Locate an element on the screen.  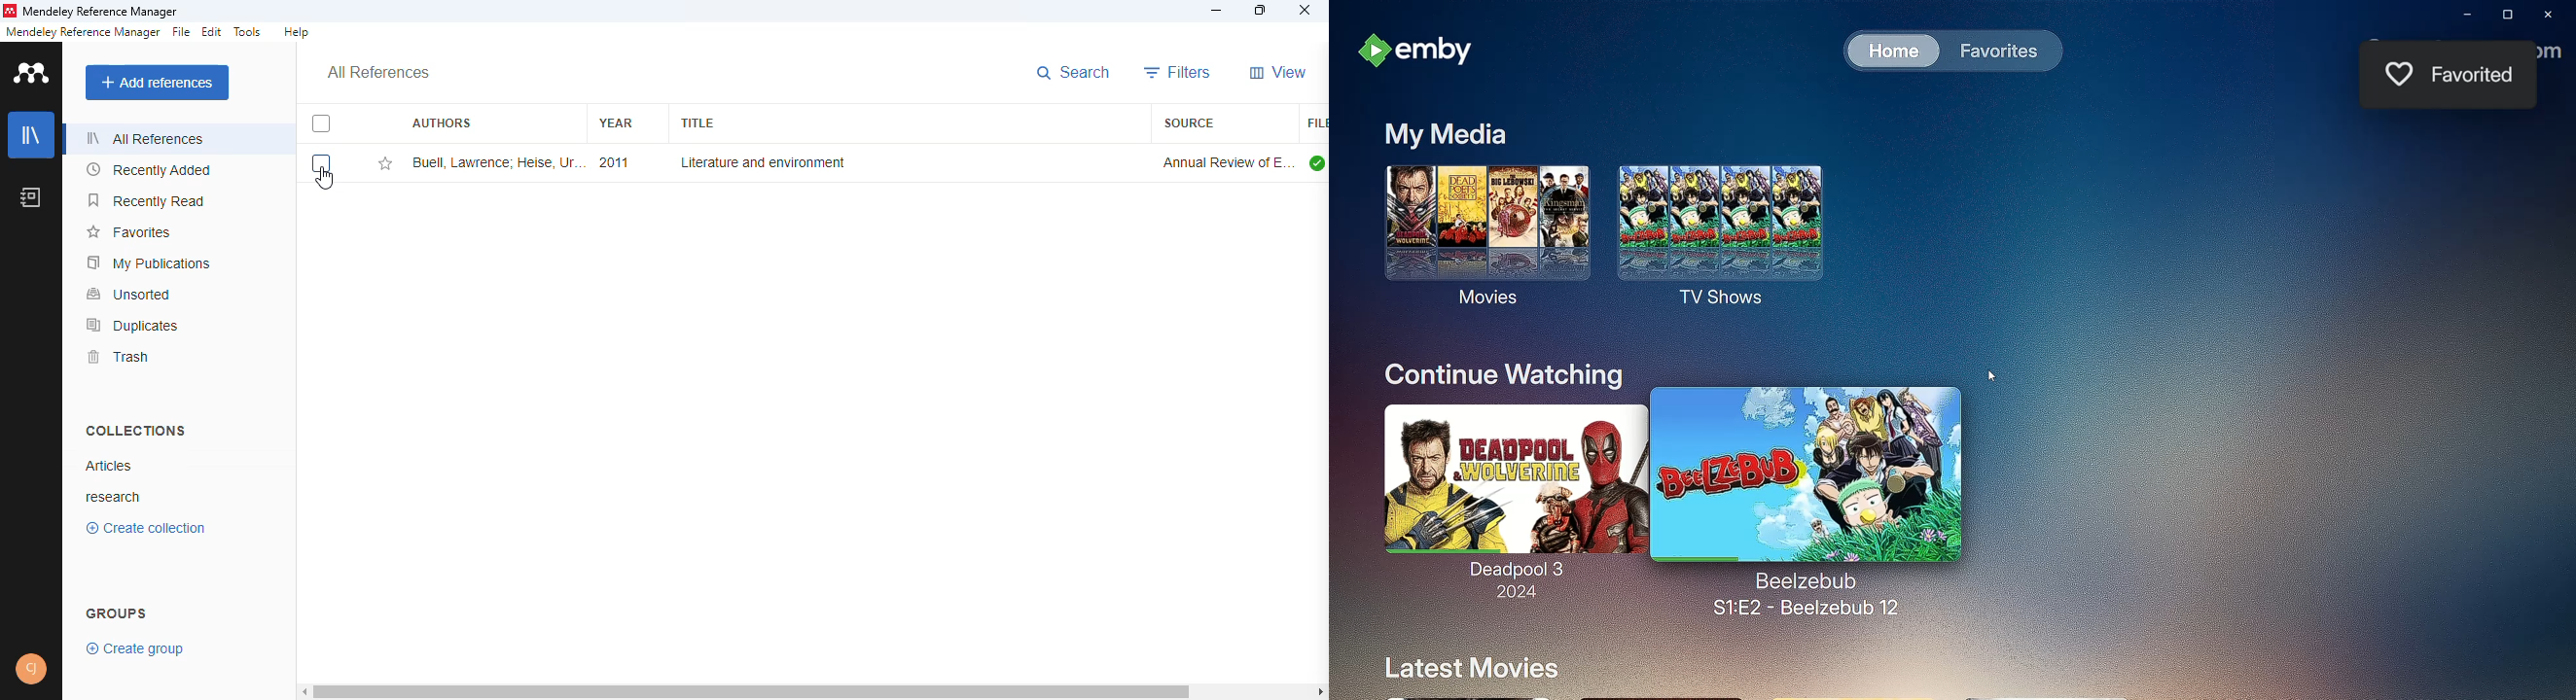
maximize is located at coordinates (1262, 10).